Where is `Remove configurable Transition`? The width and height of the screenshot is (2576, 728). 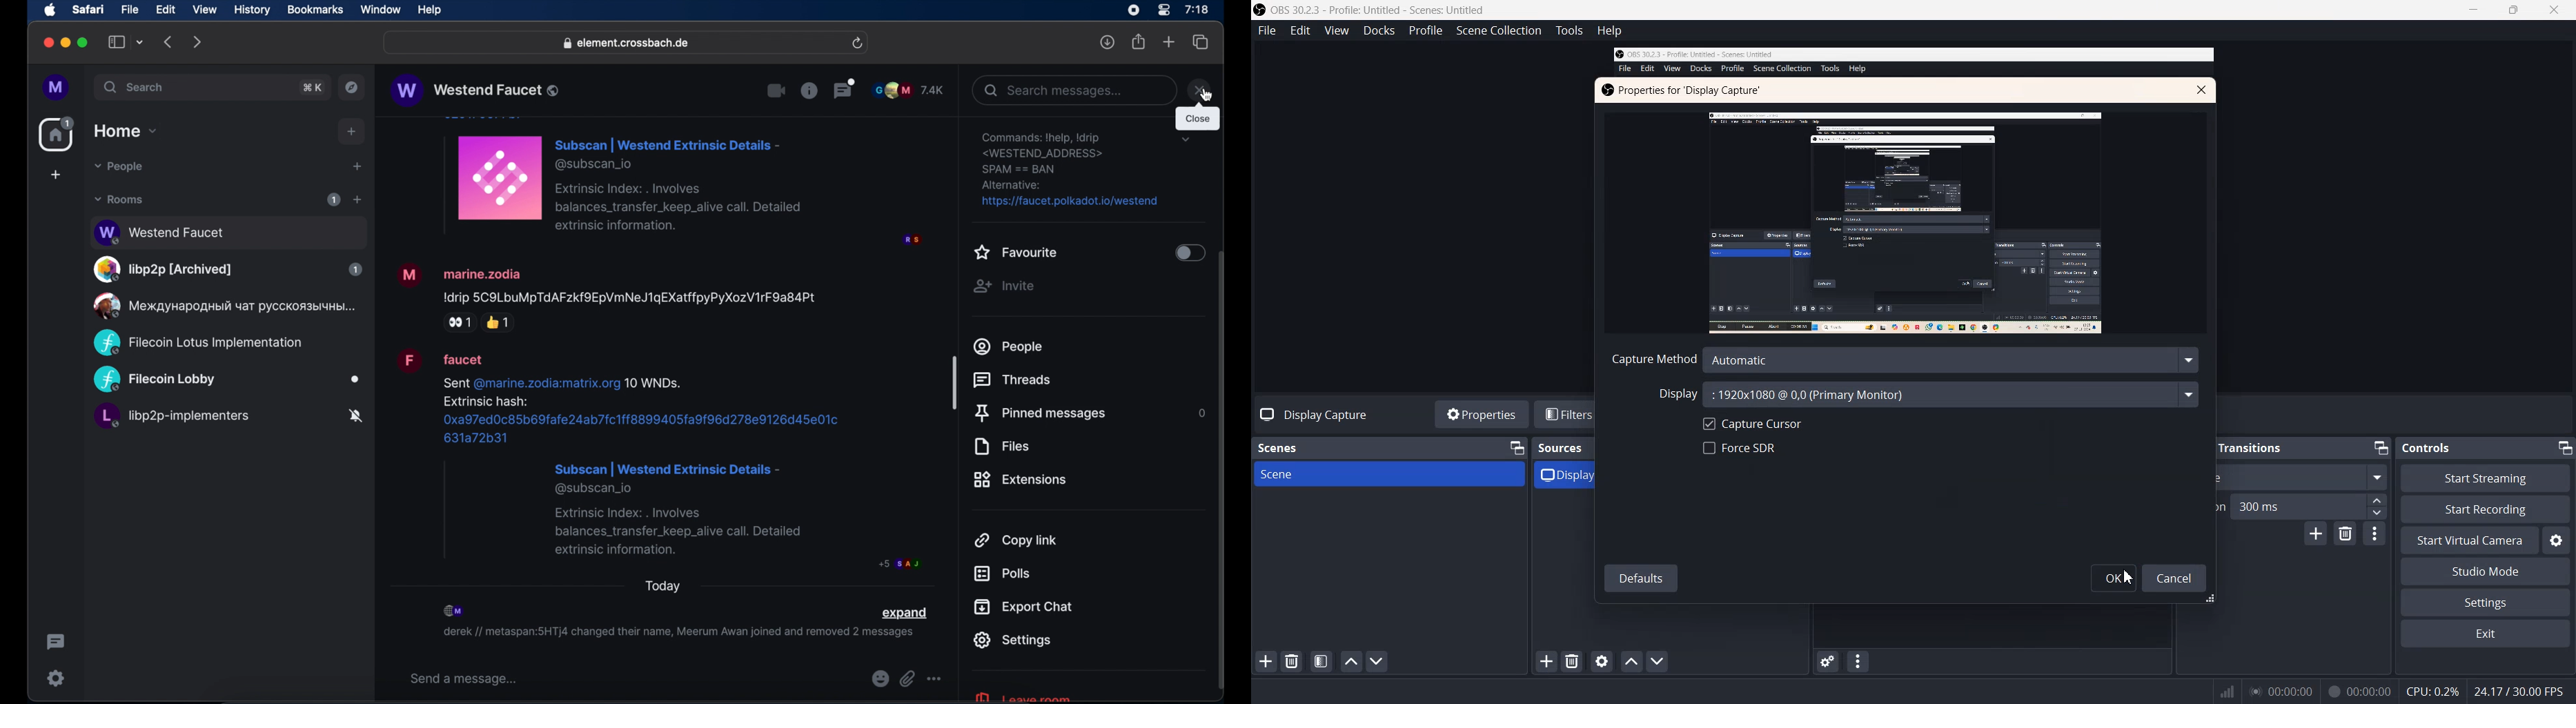 Remove configurable Transition is located at coordinates (2346, 534).